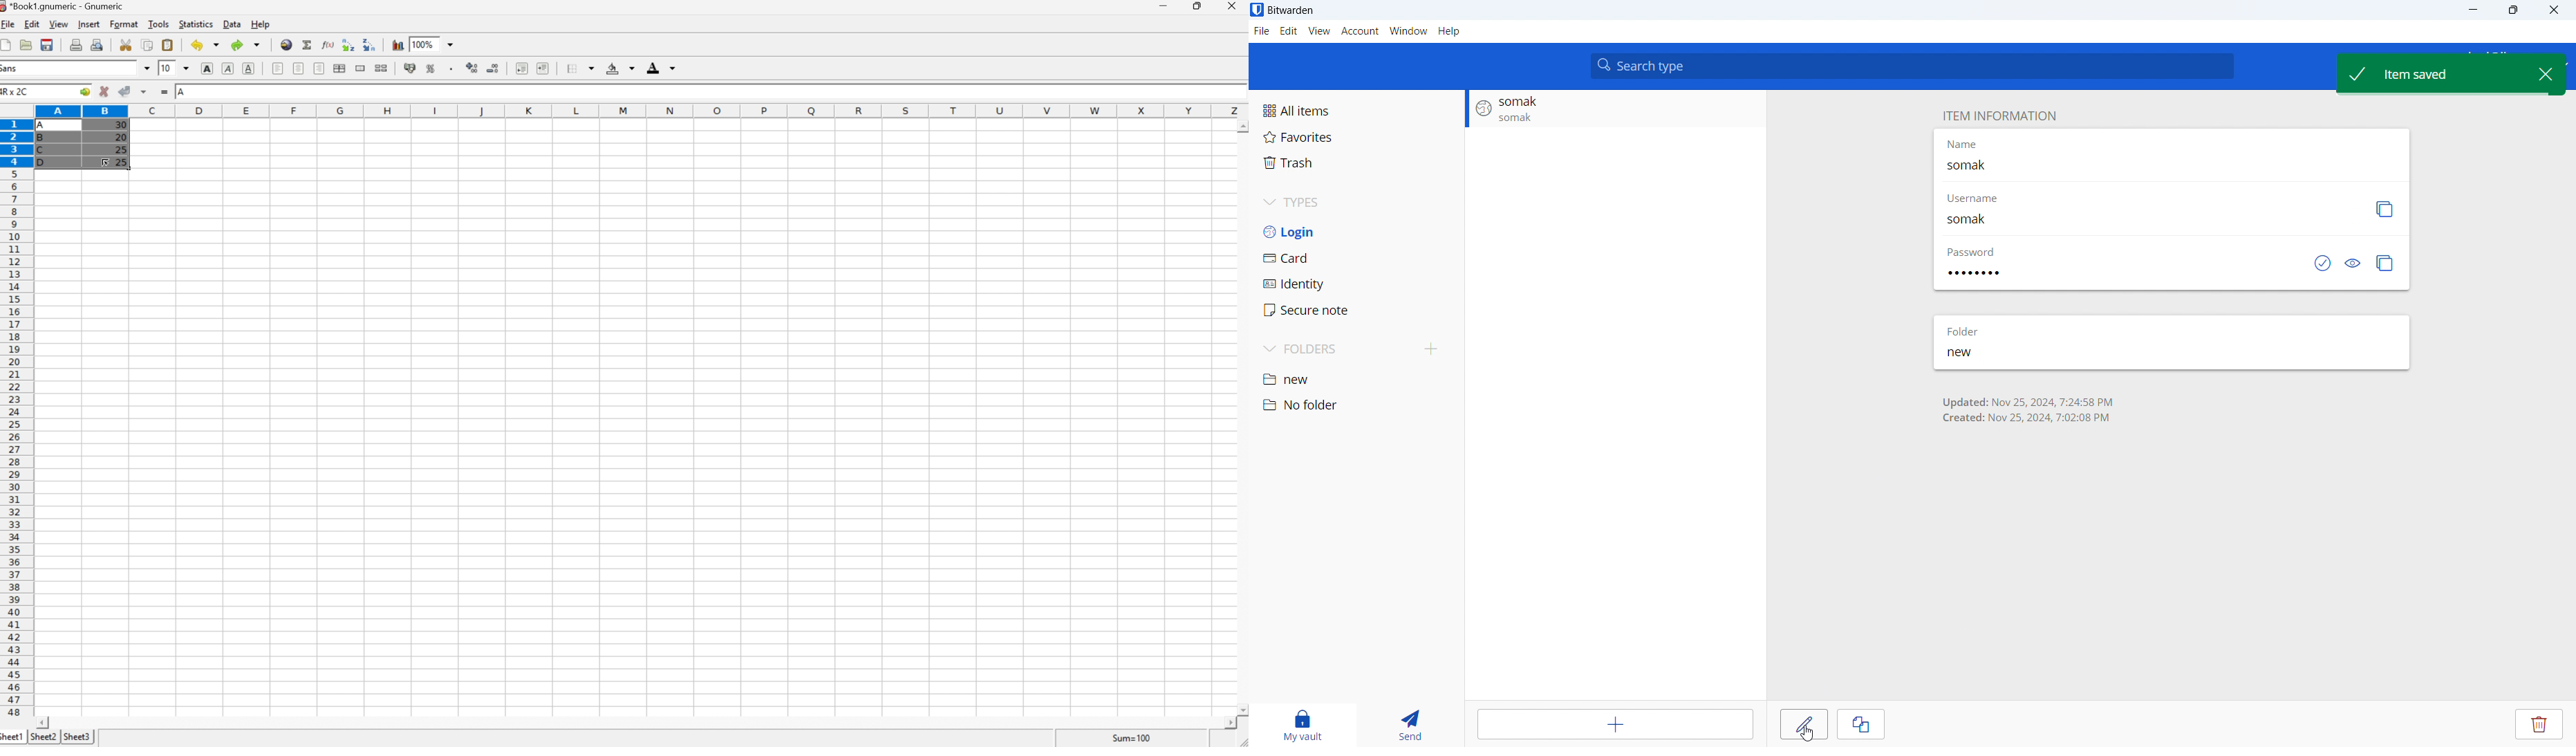 Image resolution: width=2576 pixels, height=756 pixels. Describe the element at coordinates (1361, 31) in the screenshot. I see `account` at that location.